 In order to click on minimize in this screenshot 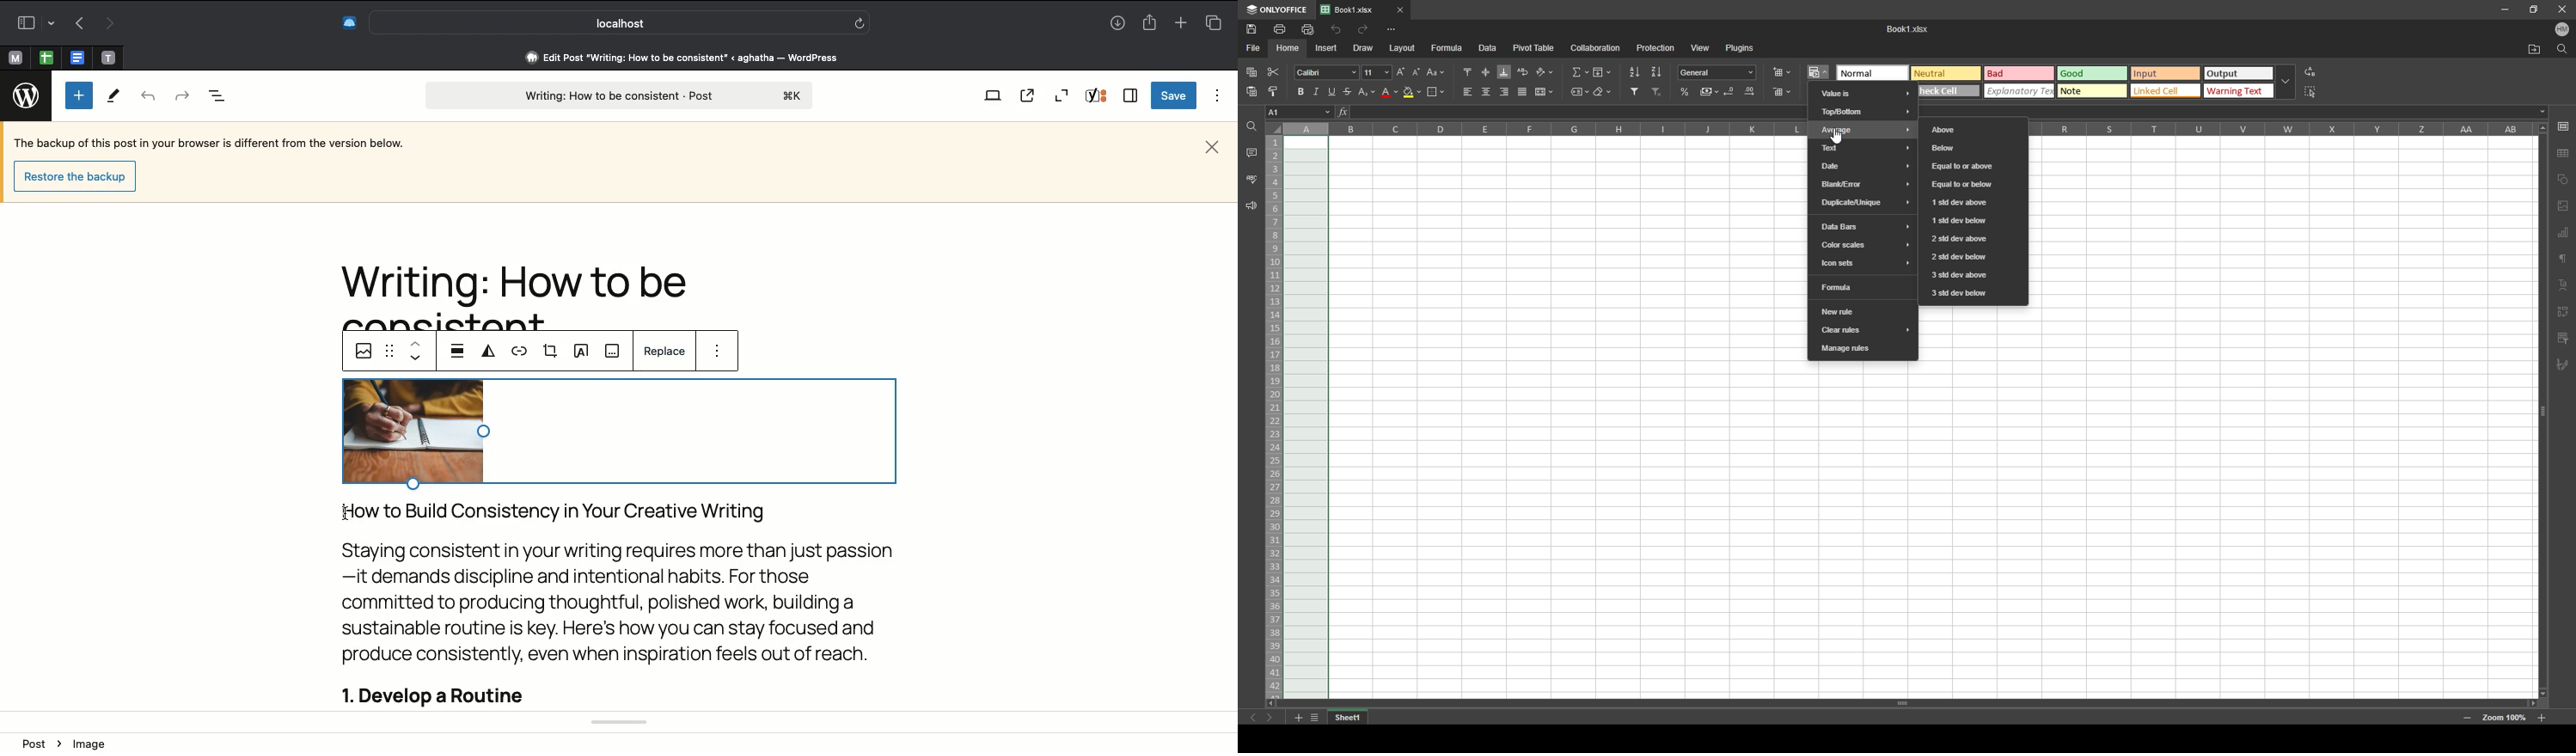, I will do `click(2505, 10)`.